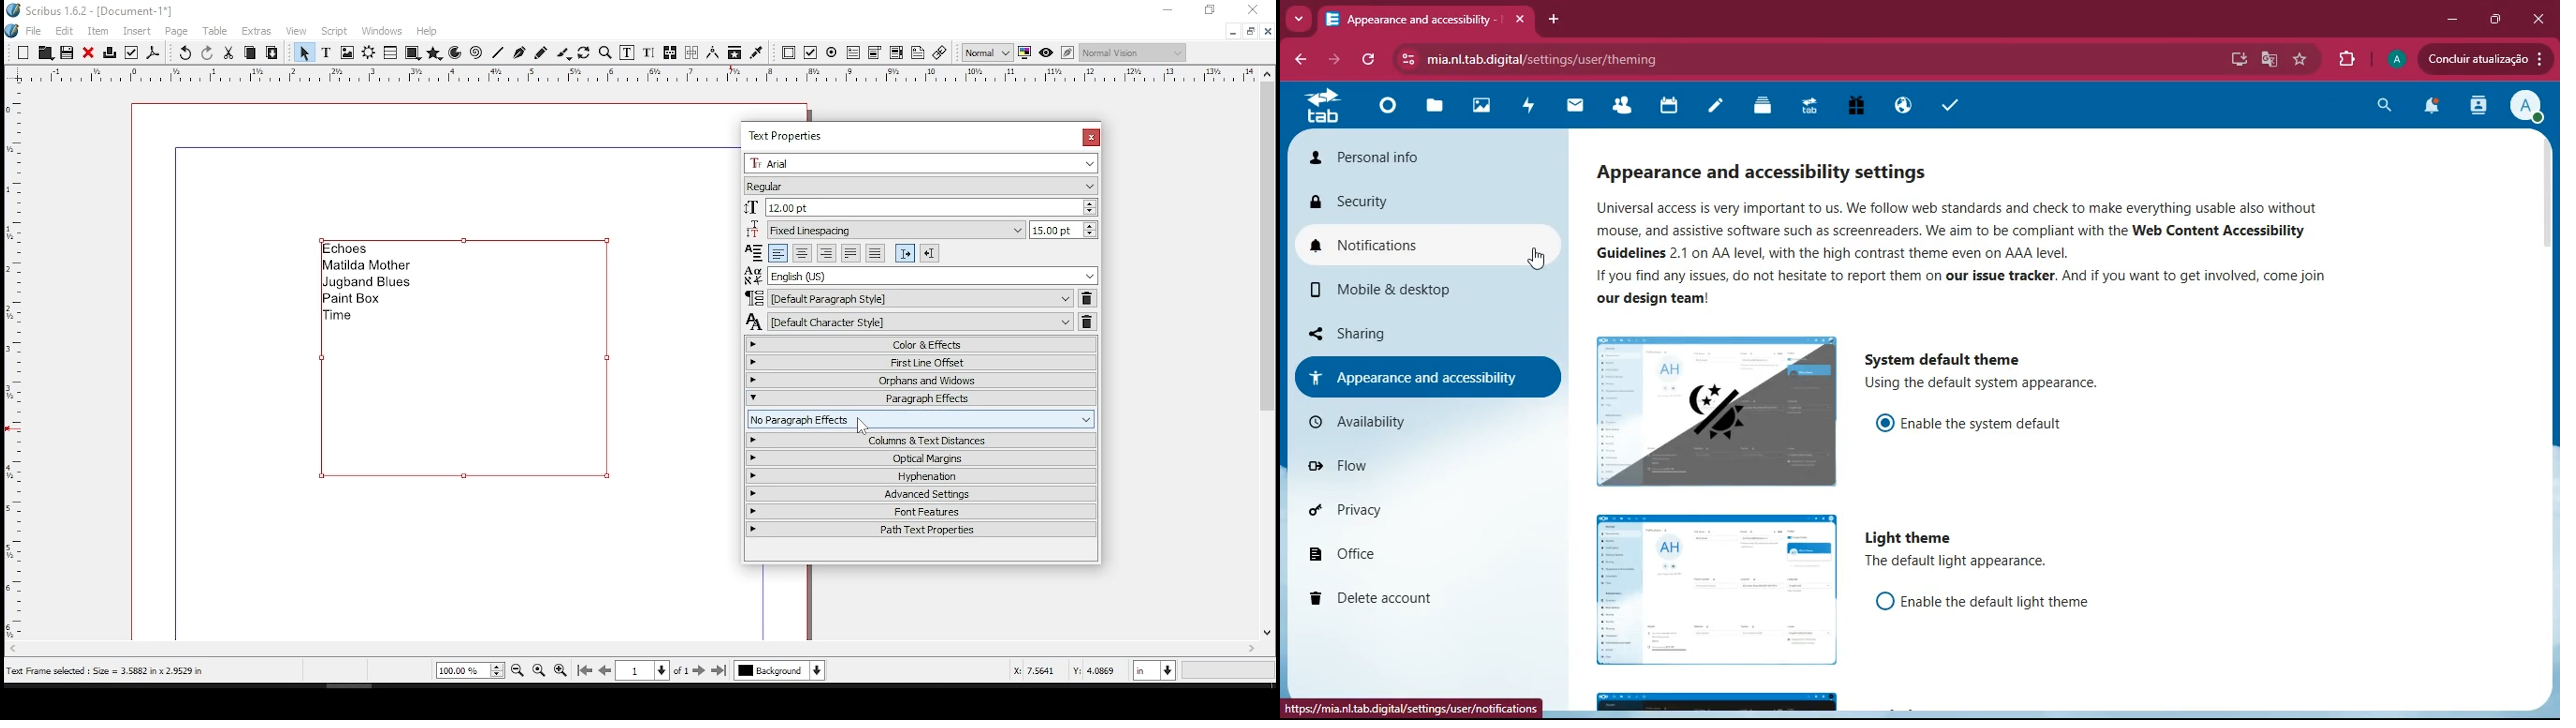 The width and height of the screenshot is (2576, 728). I want to click on home, so click(1393, 110).